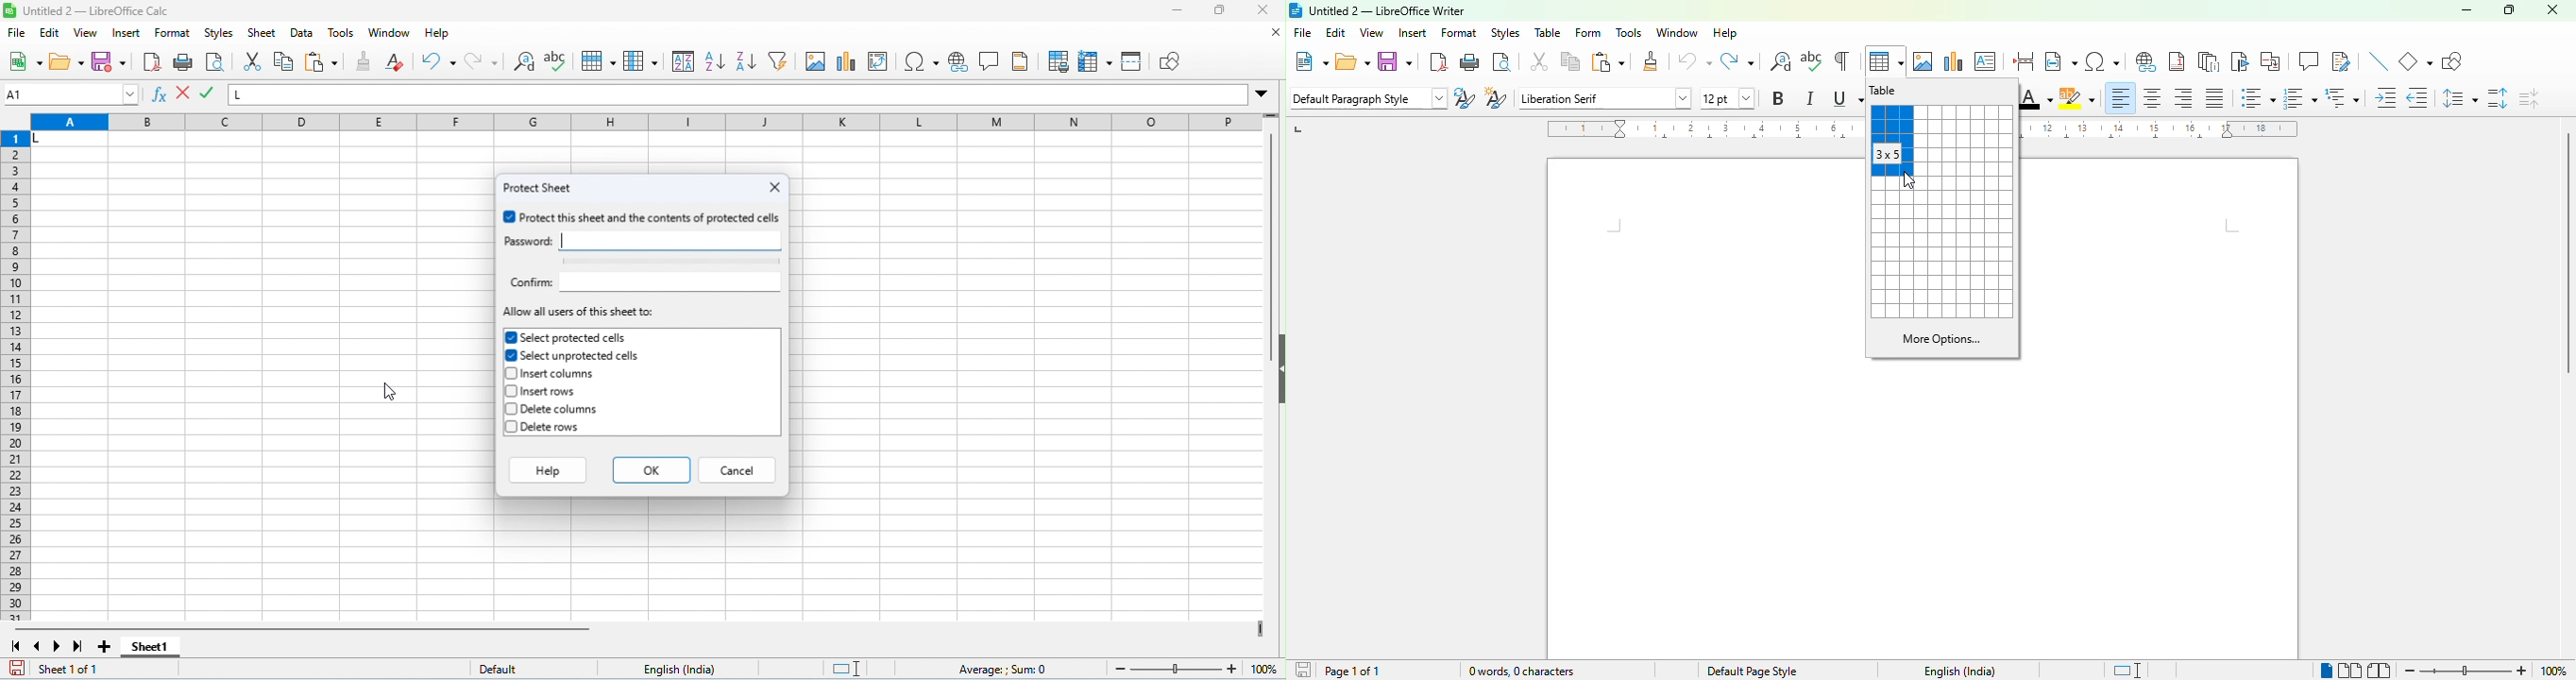  I want to click on page 1 of 1, so click(1350, 671).